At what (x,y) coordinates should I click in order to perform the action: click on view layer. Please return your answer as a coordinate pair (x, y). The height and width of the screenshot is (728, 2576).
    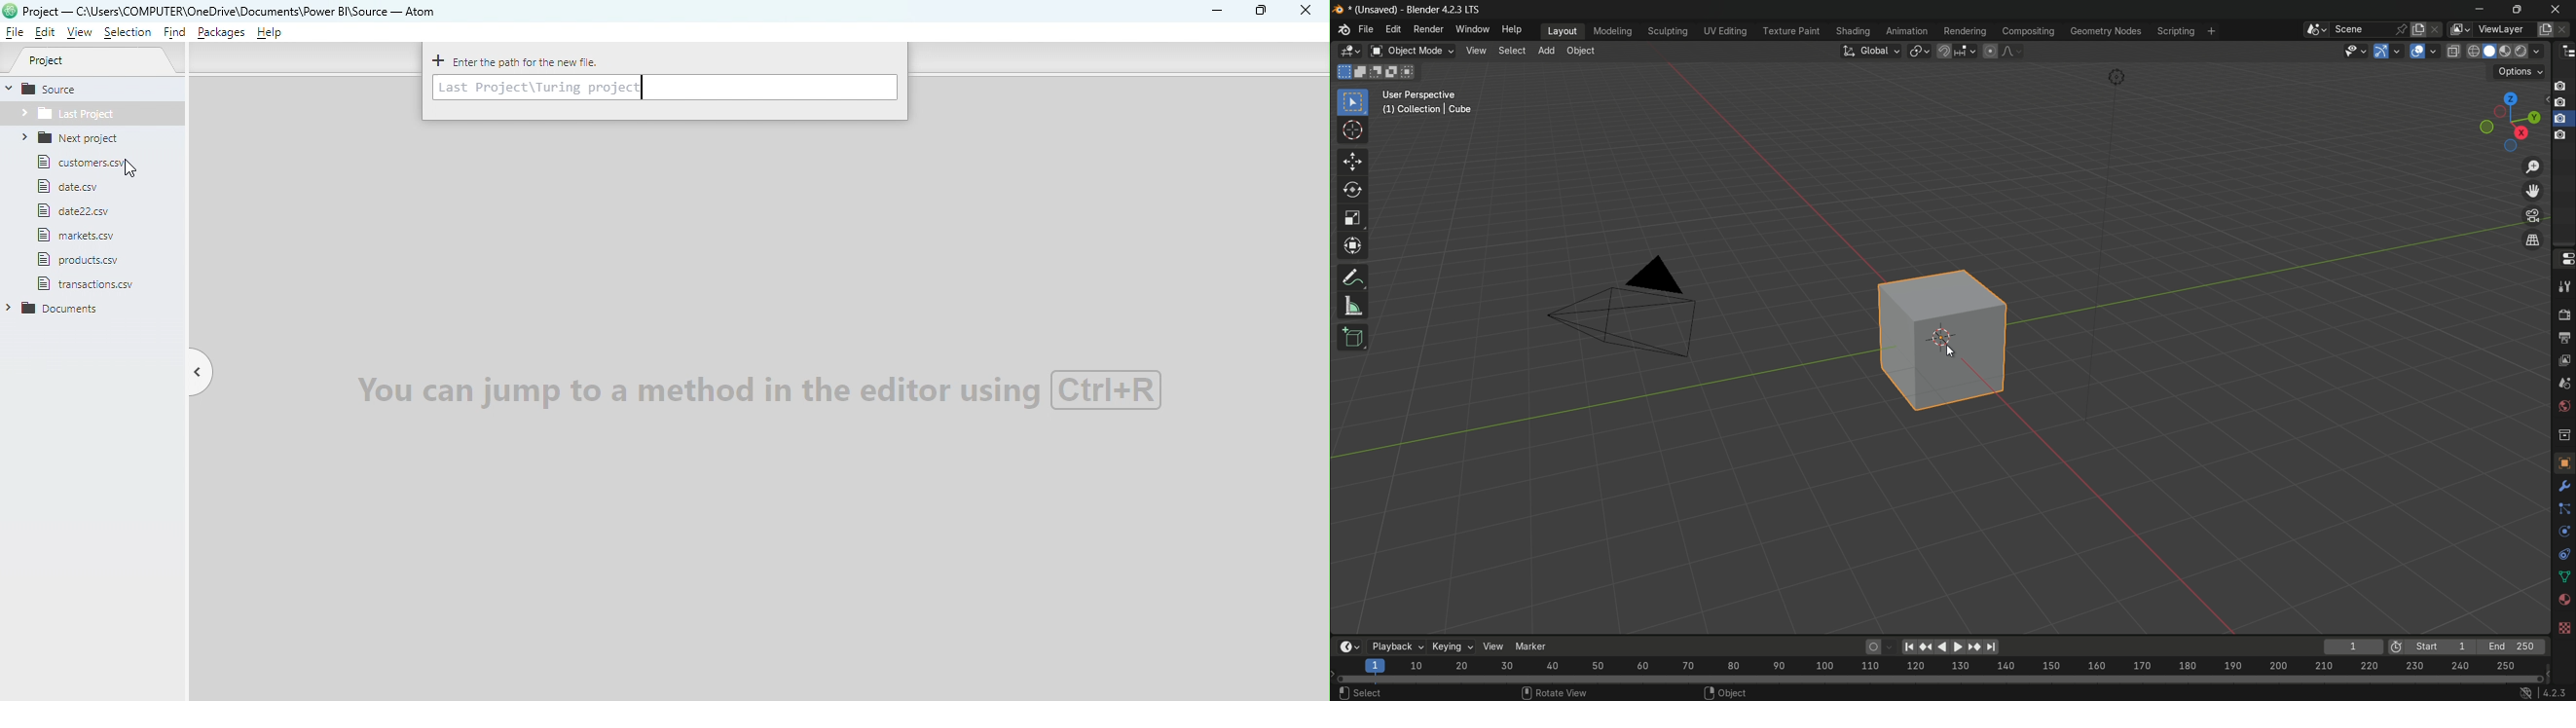
    Looking at the image, I should click on (2564, 358).